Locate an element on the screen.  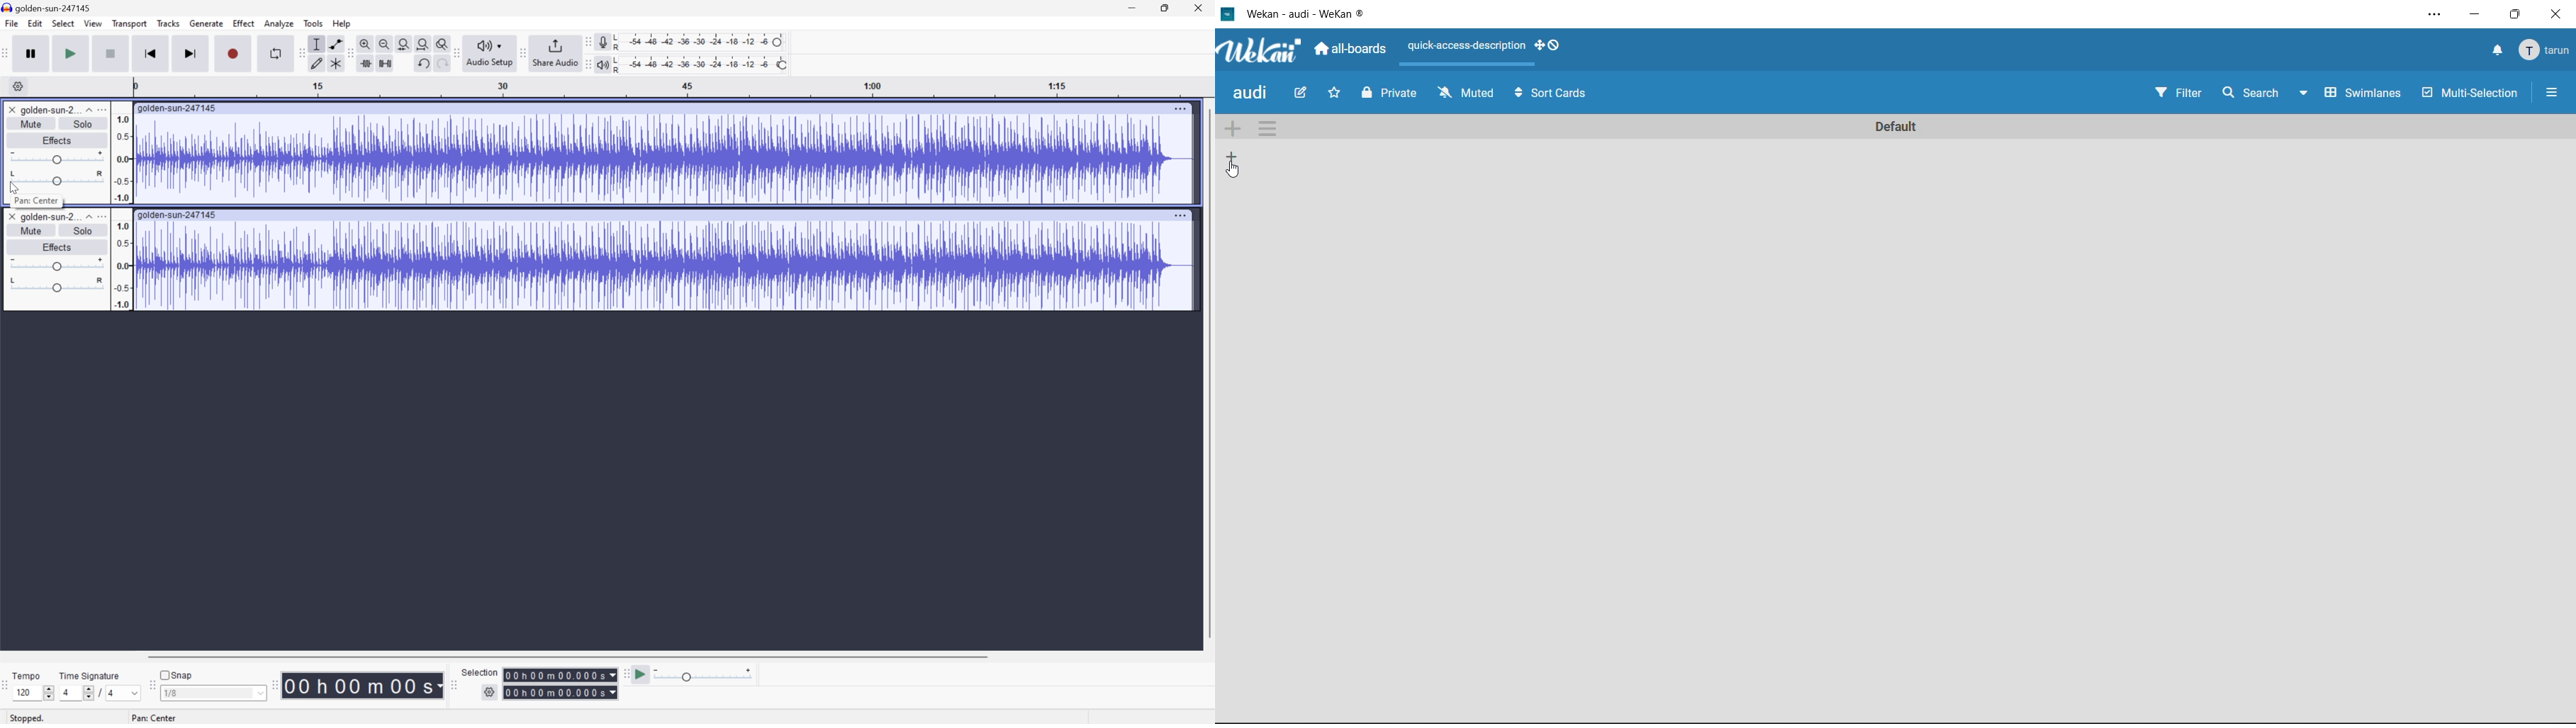
Skip to start is located at coordinates (151, 53).